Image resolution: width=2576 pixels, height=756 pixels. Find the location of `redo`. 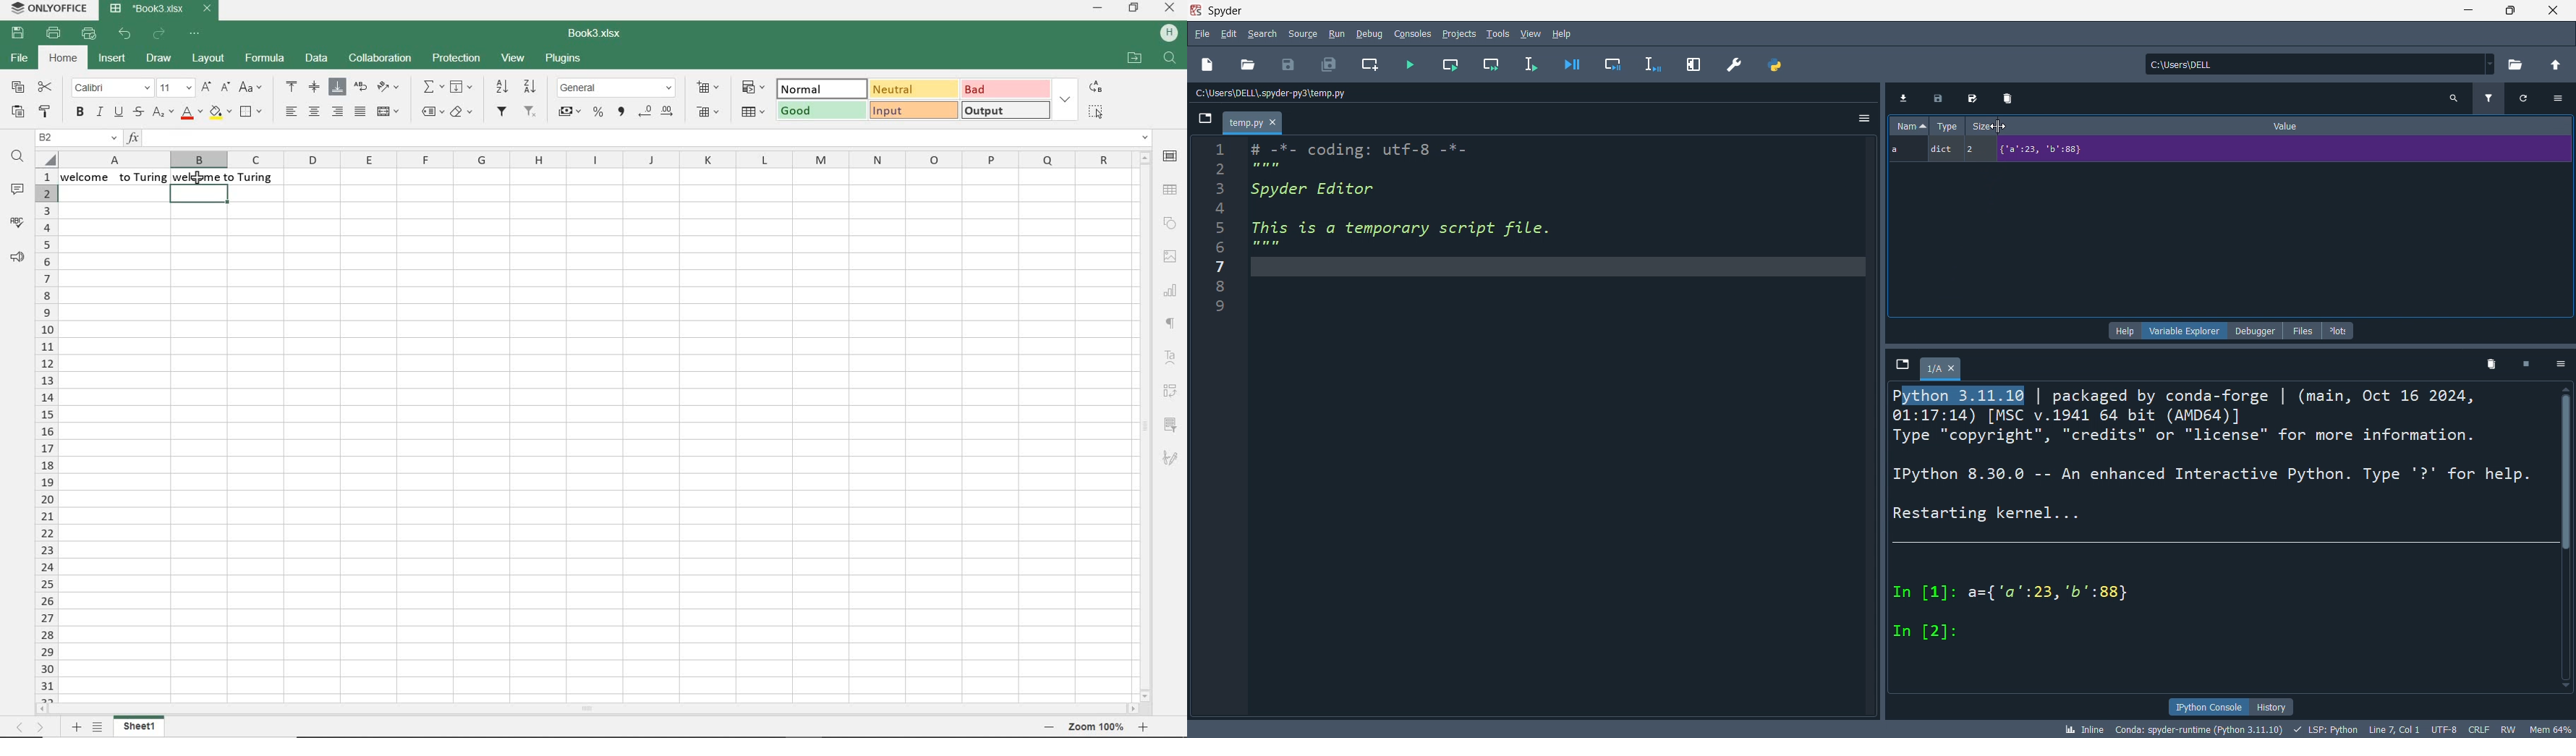

redo is located at coordinates (158, 34).